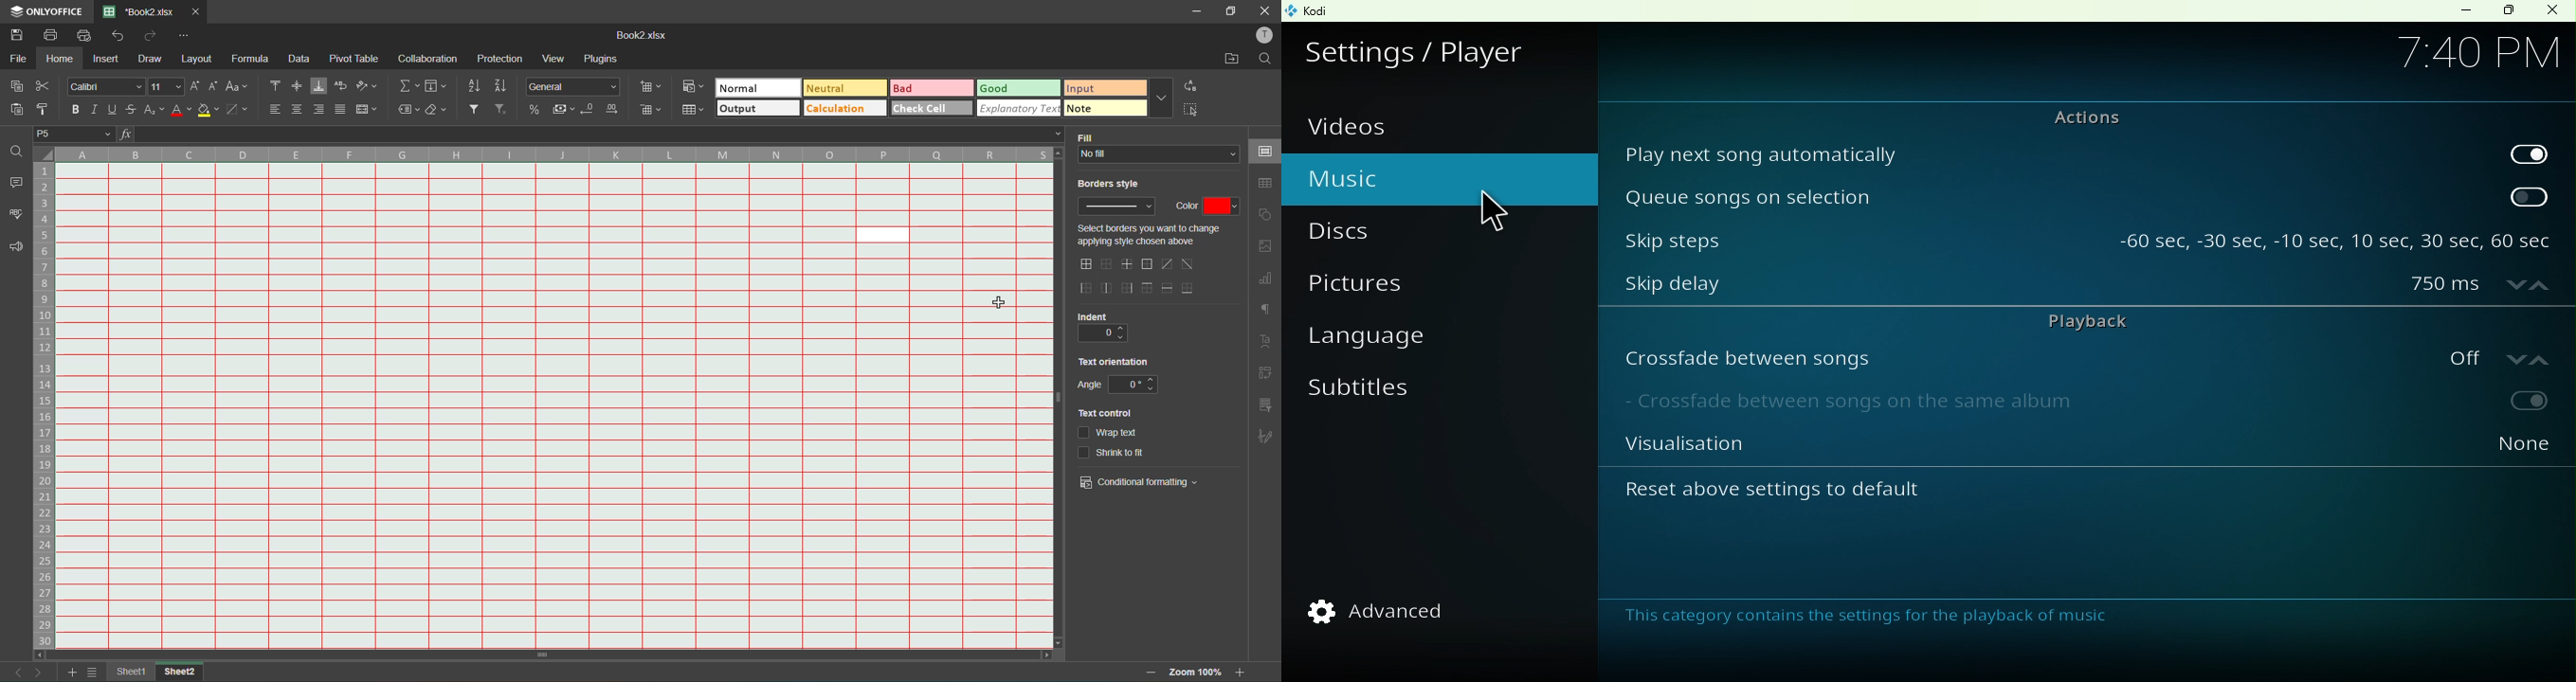 The height and width of the screenshot is (700, 2576). What do you see at coordinates (1140, 482) in the screenshot?
I see `conditional formatting` at bounding box center [1140, 482].